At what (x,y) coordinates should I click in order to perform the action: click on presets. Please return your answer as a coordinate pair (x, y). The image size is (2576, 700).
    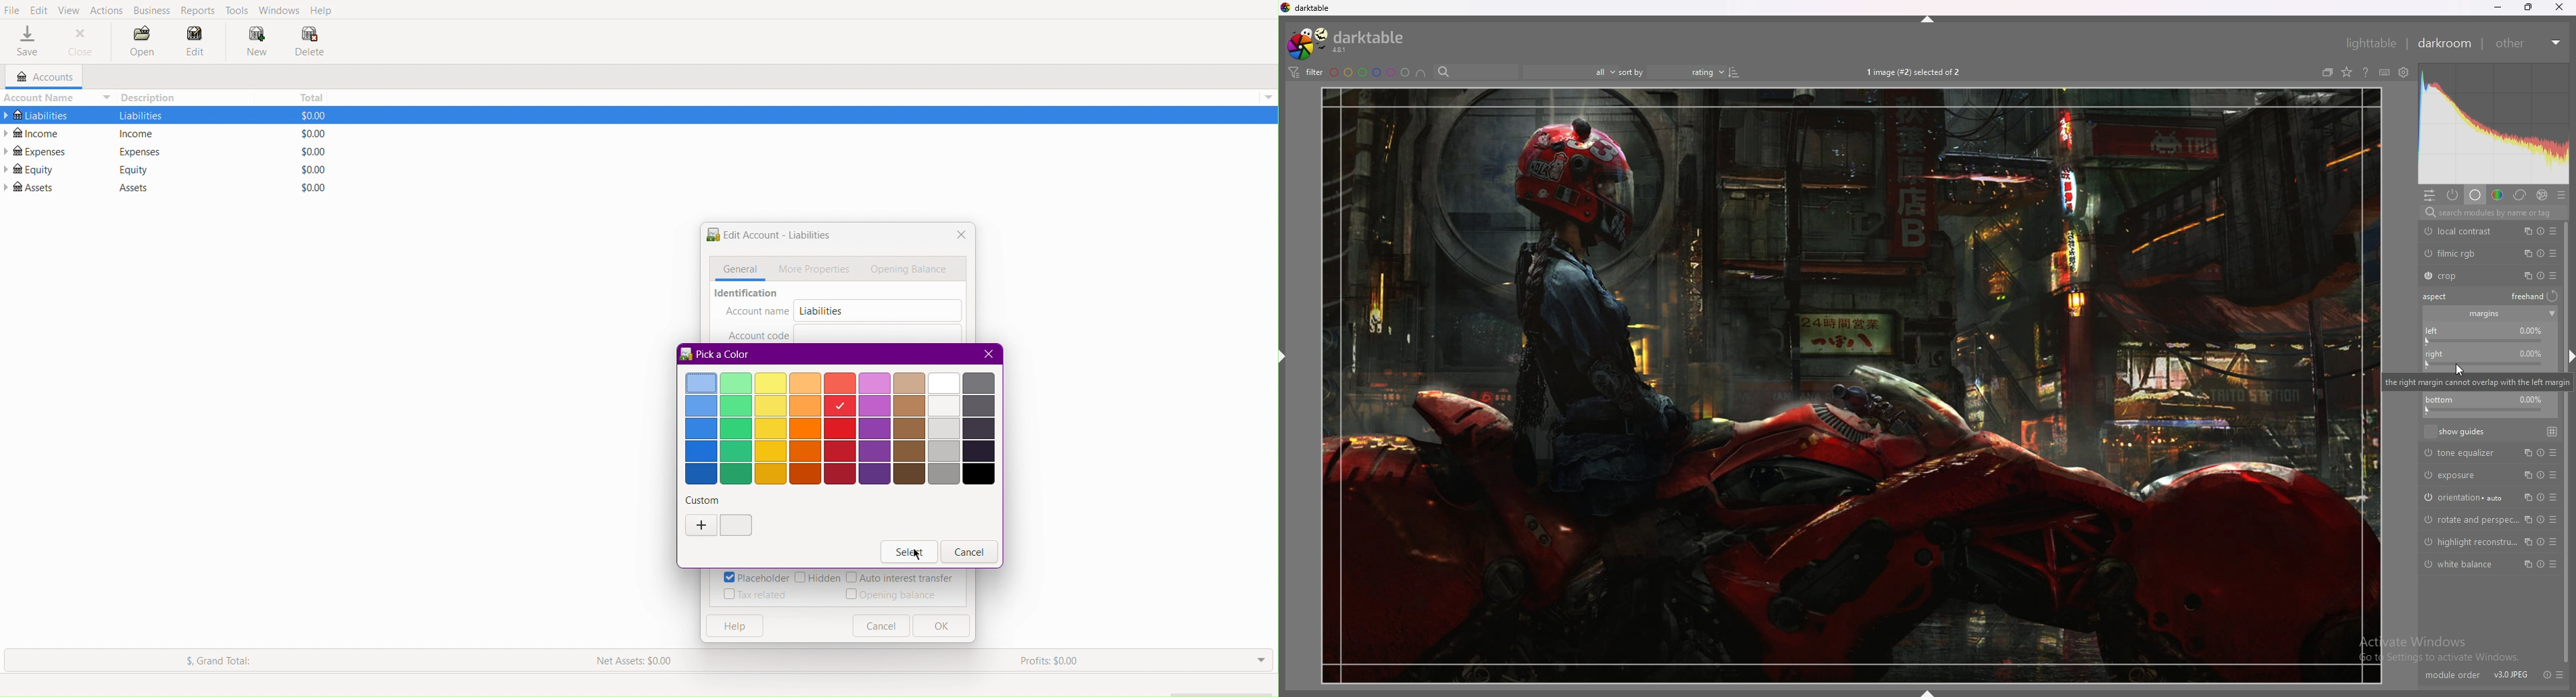
    Looking at the image, I should click on (2560, 675).